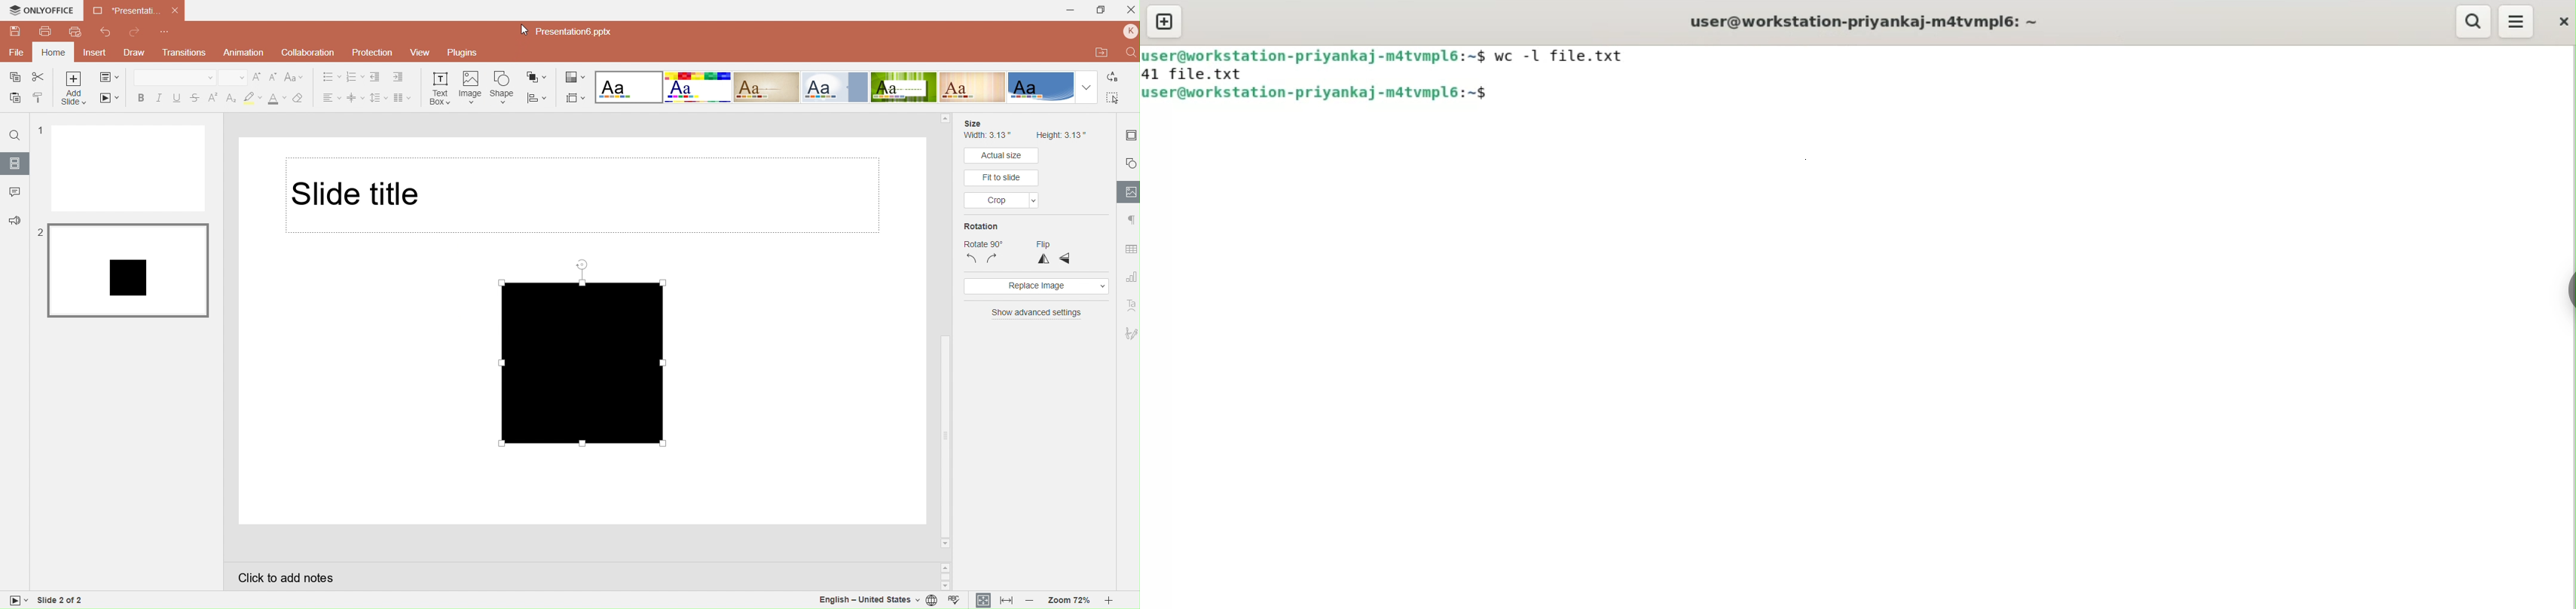  Describe the element at coordinates (13, 99) in the screenshot. I see `Paste` at that location.